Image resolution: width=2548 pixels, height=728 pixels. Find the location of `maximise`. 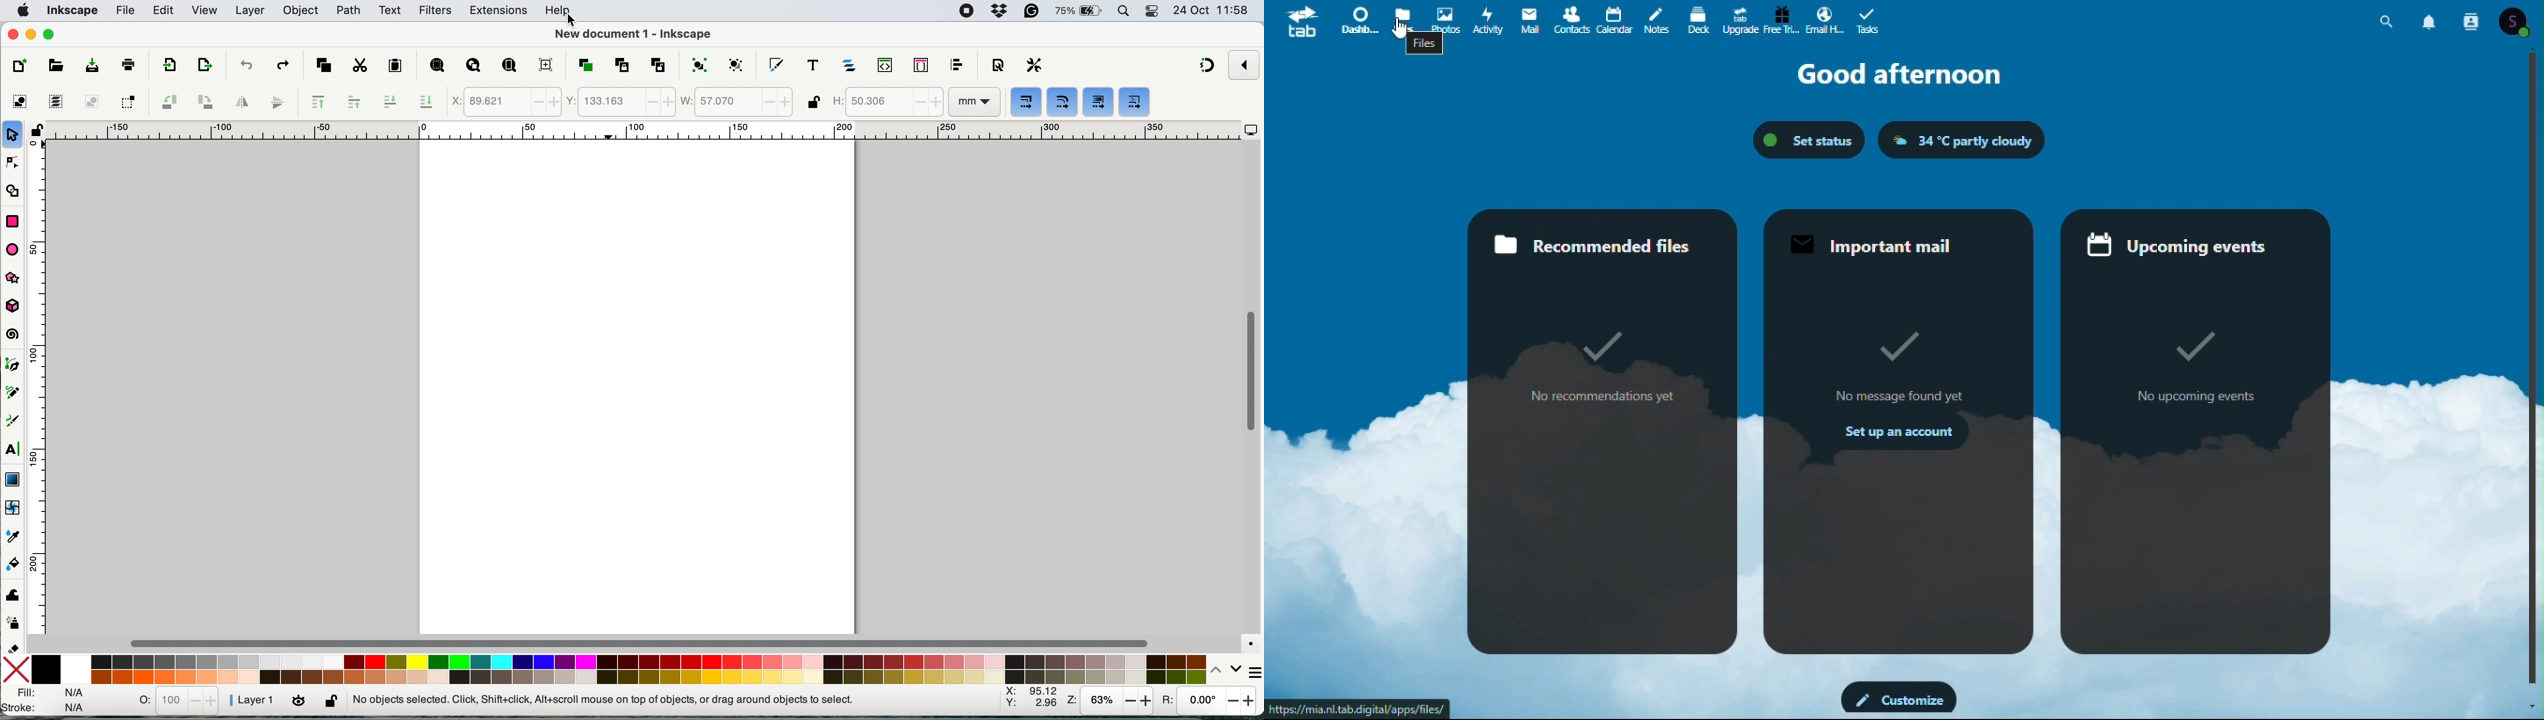

maximise is located at coordinates (51, 36).